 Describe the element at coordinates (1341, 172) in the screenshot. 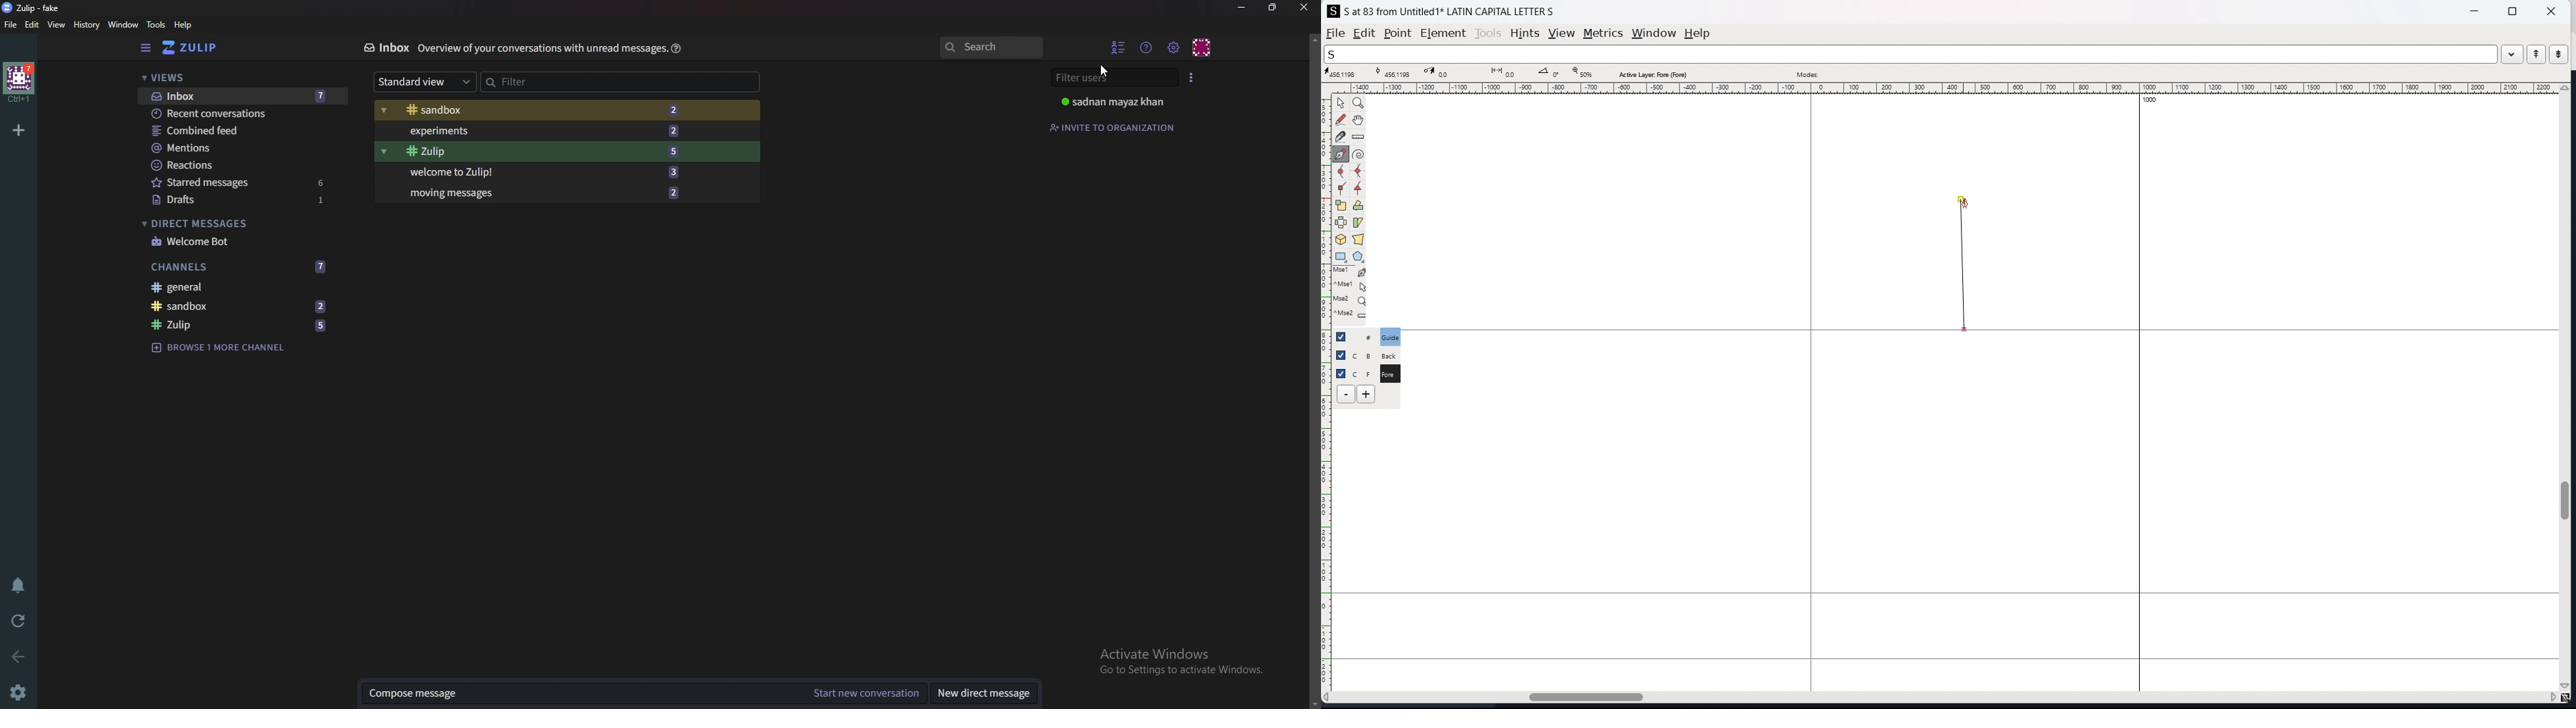

I see `add a curve point` at that location.